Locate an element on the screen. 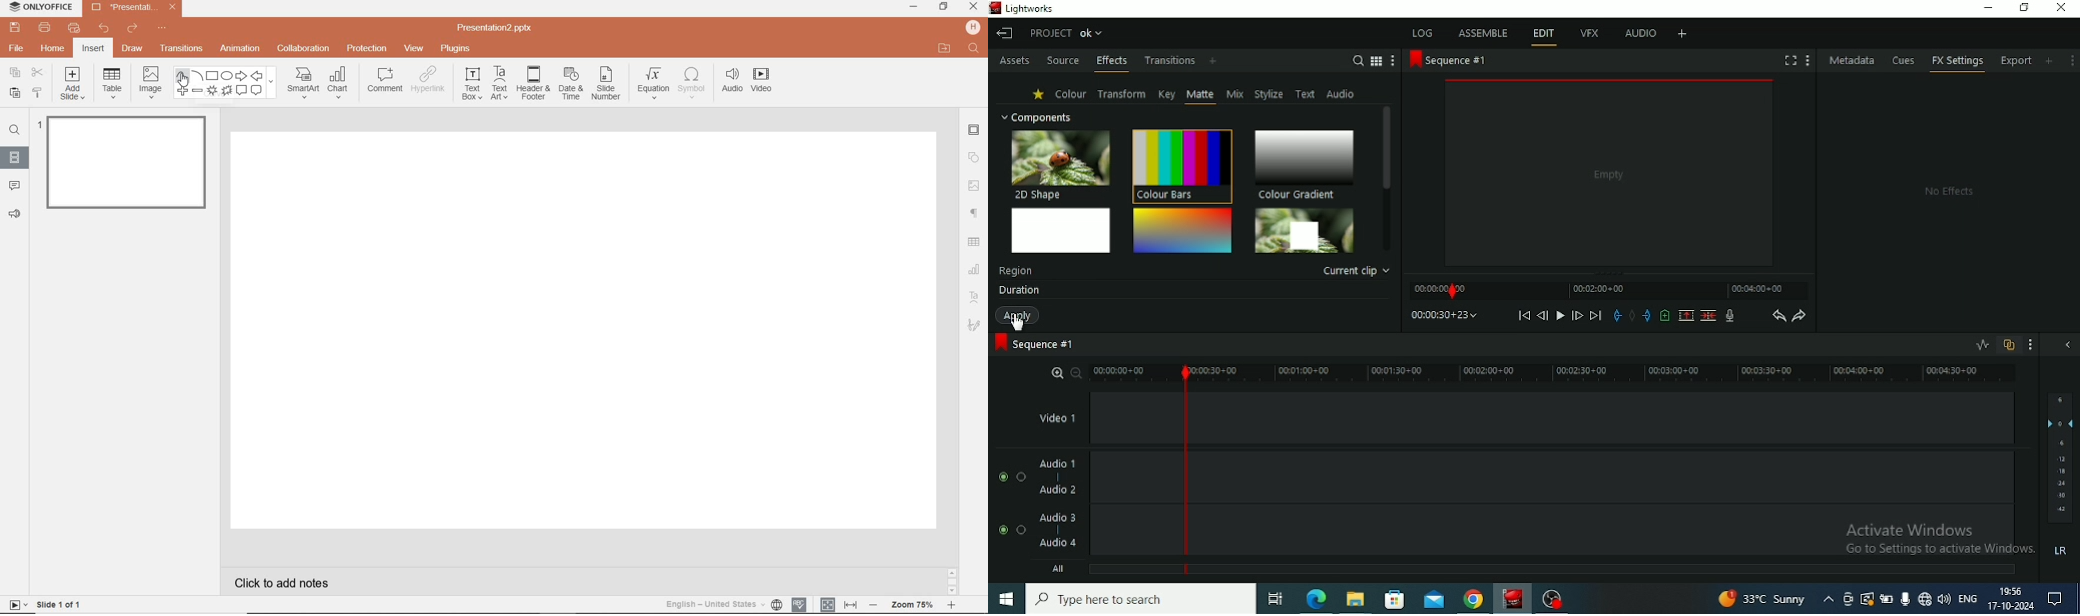  Presentation2.pptx is located at coordinates (496, 29).